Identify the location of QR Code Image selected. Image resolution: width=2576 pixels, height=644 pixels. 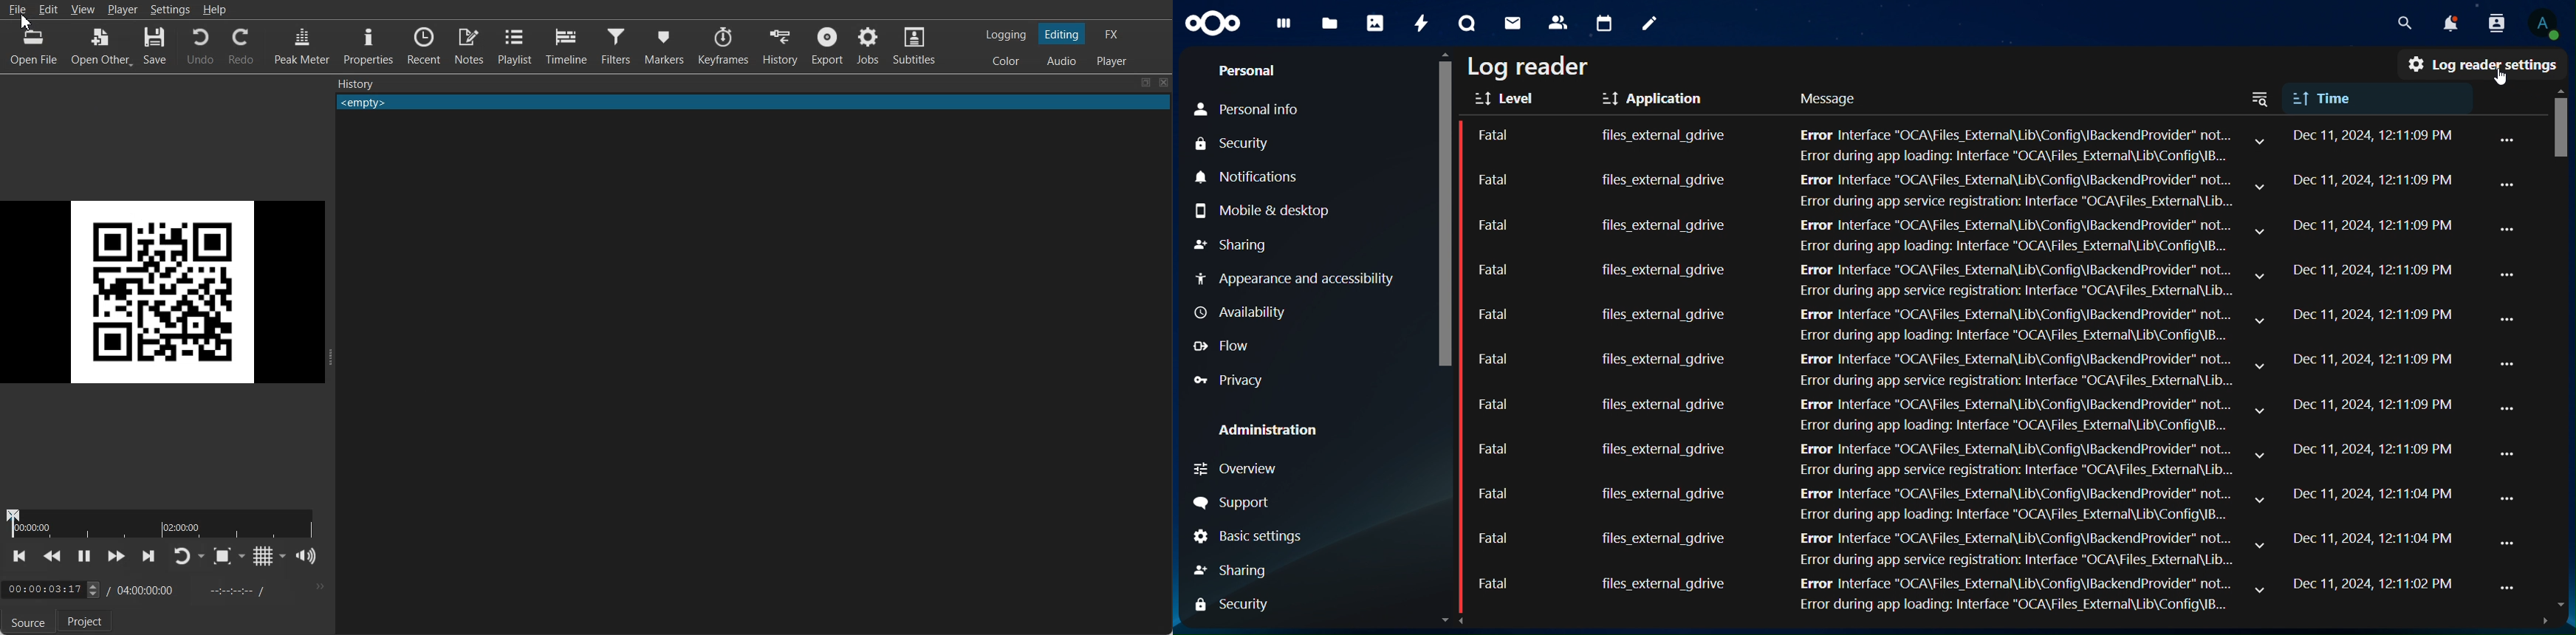
(162, 292).